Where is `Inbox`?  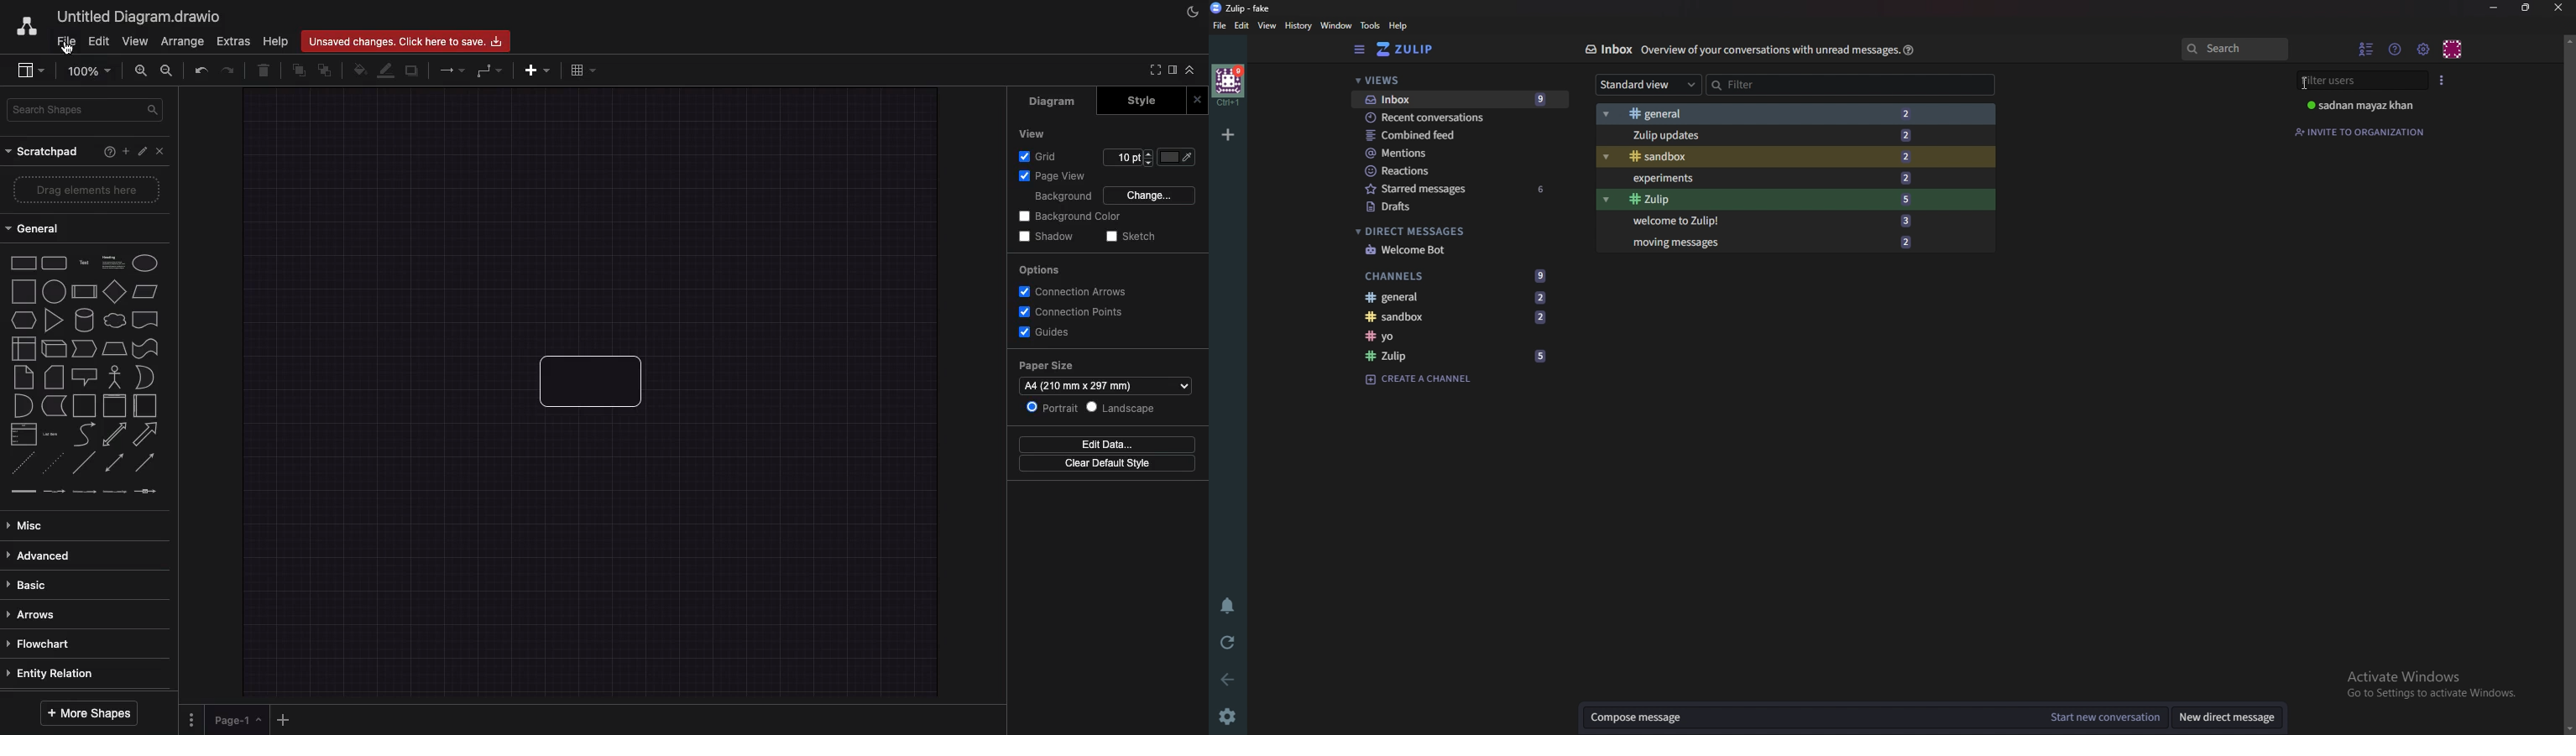 Inbox is located at coordinates (1458, 98).